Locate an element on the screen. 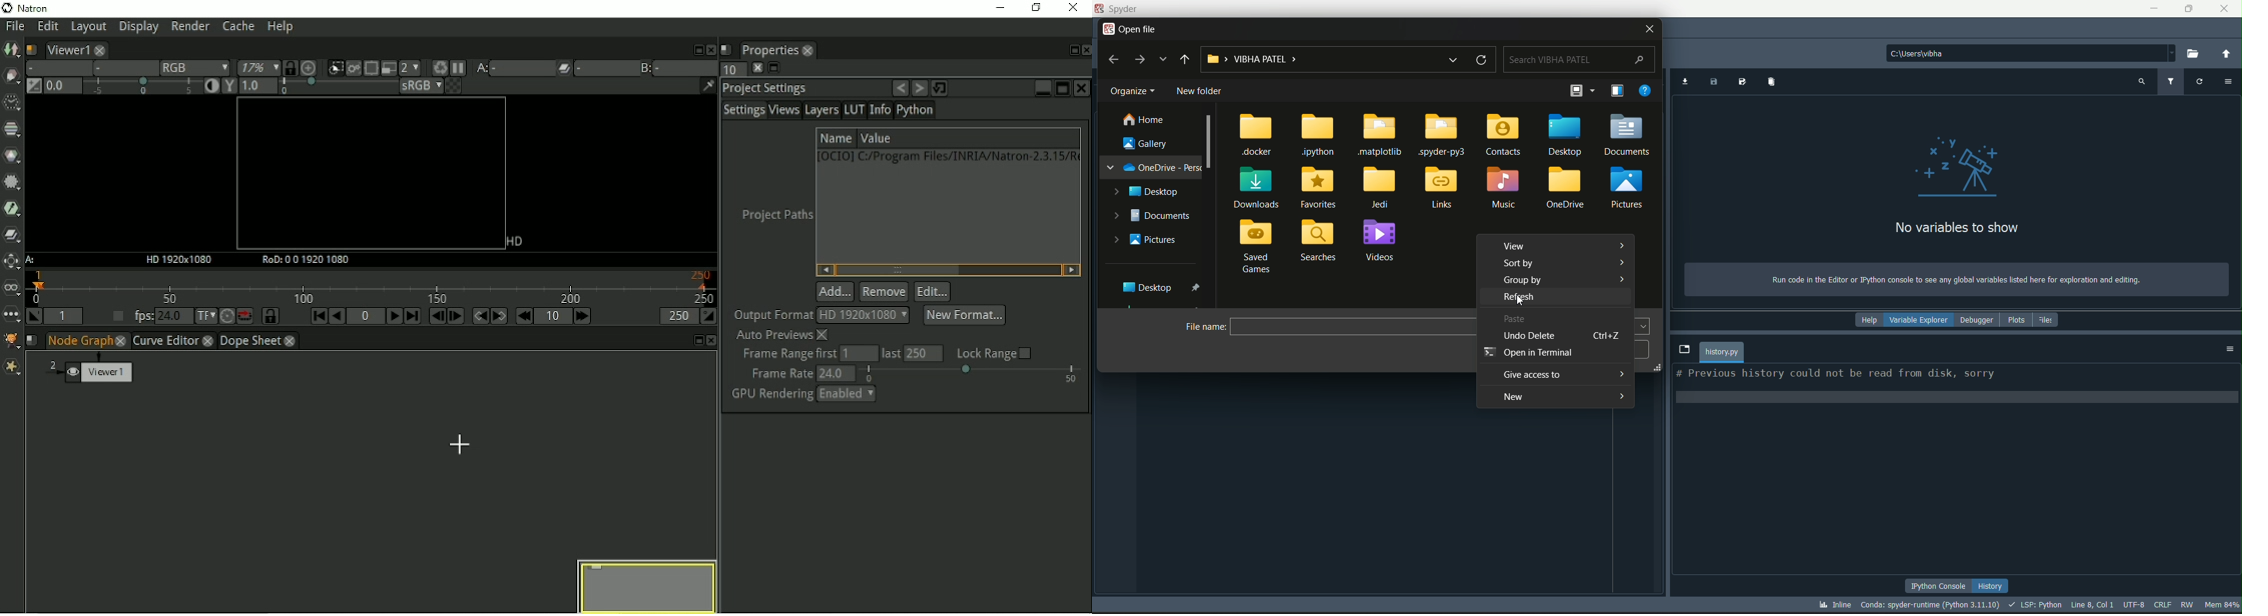 The height and width of the screenshot is (616, 2268). new folder is located at coordinates (1201, 91).